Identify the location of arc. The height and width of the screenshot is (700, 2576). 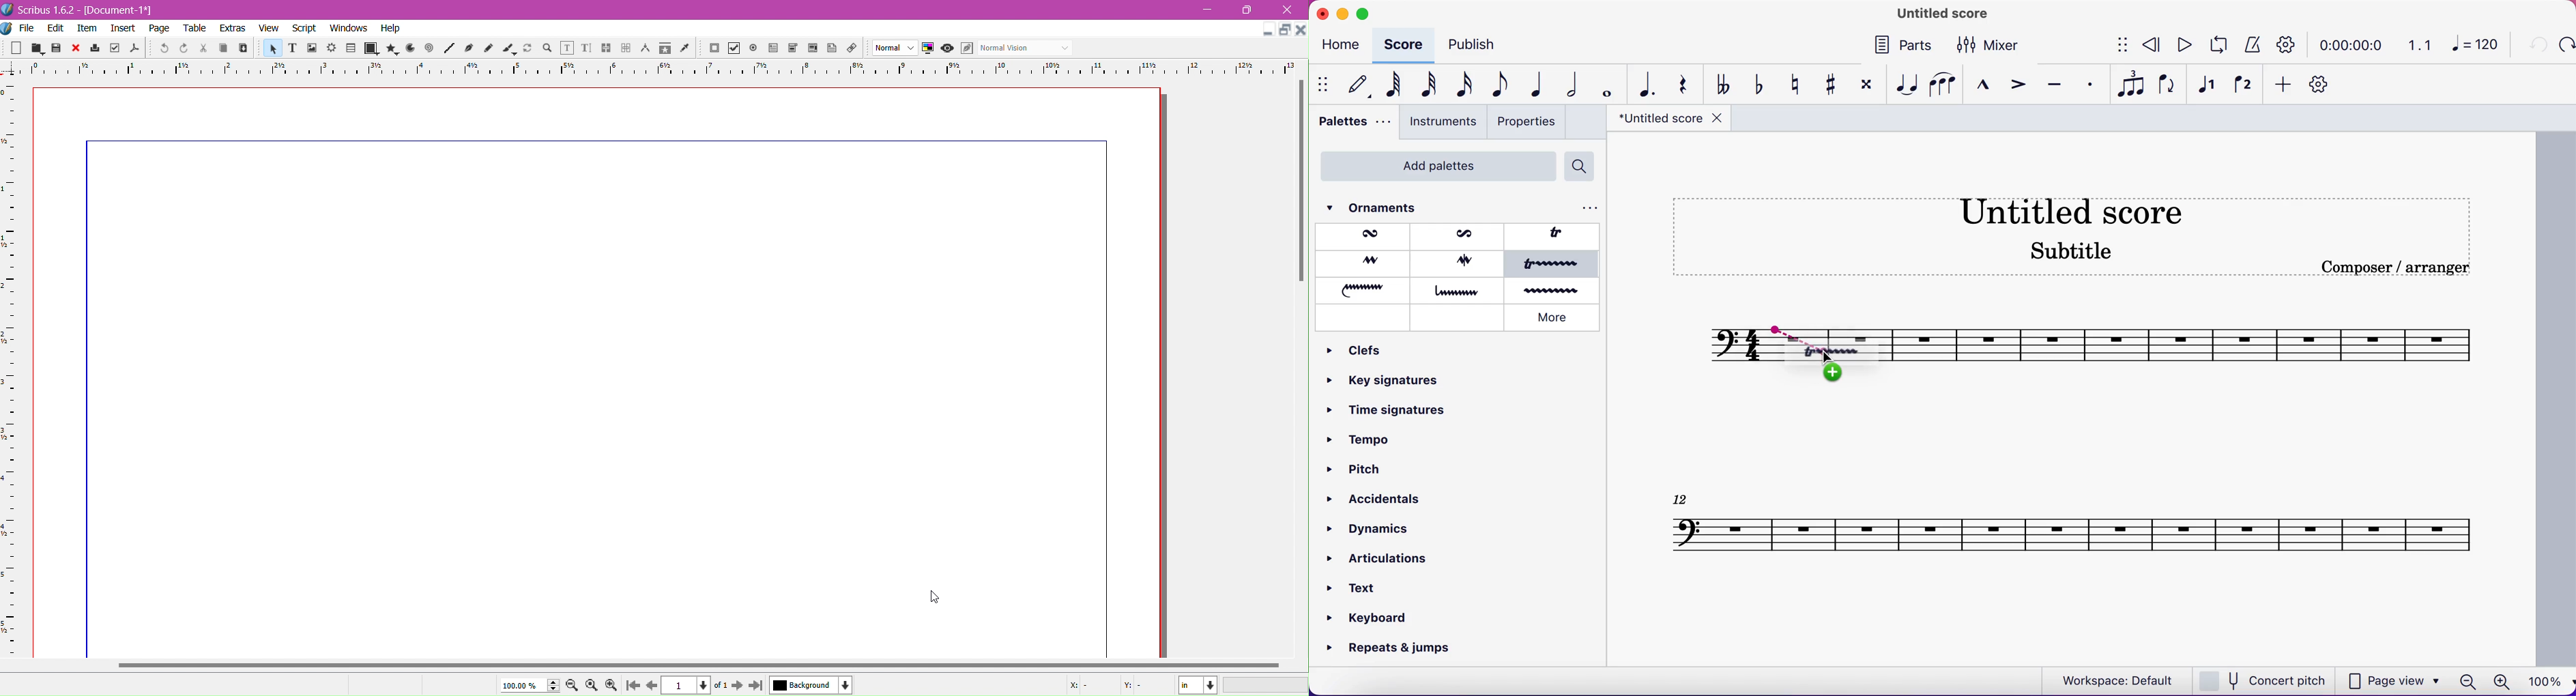
(408, 48).